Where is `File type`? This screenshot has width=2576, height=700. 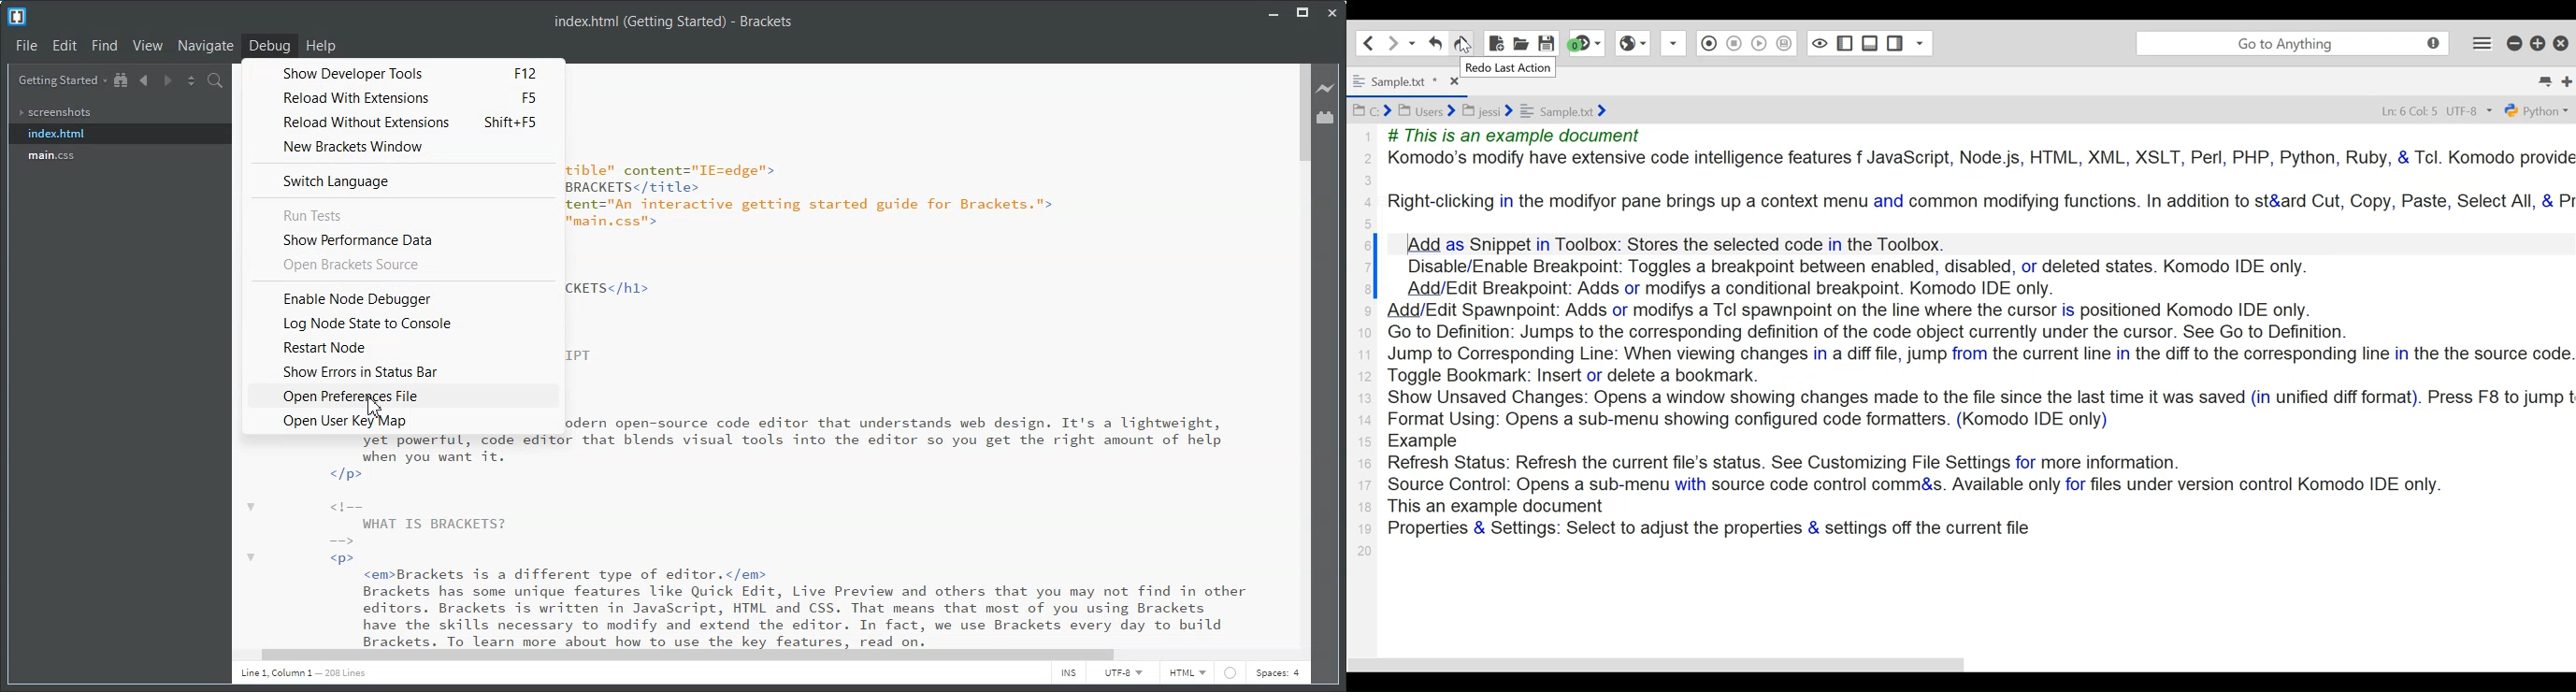
File type is located at coordinates (2539, 110).